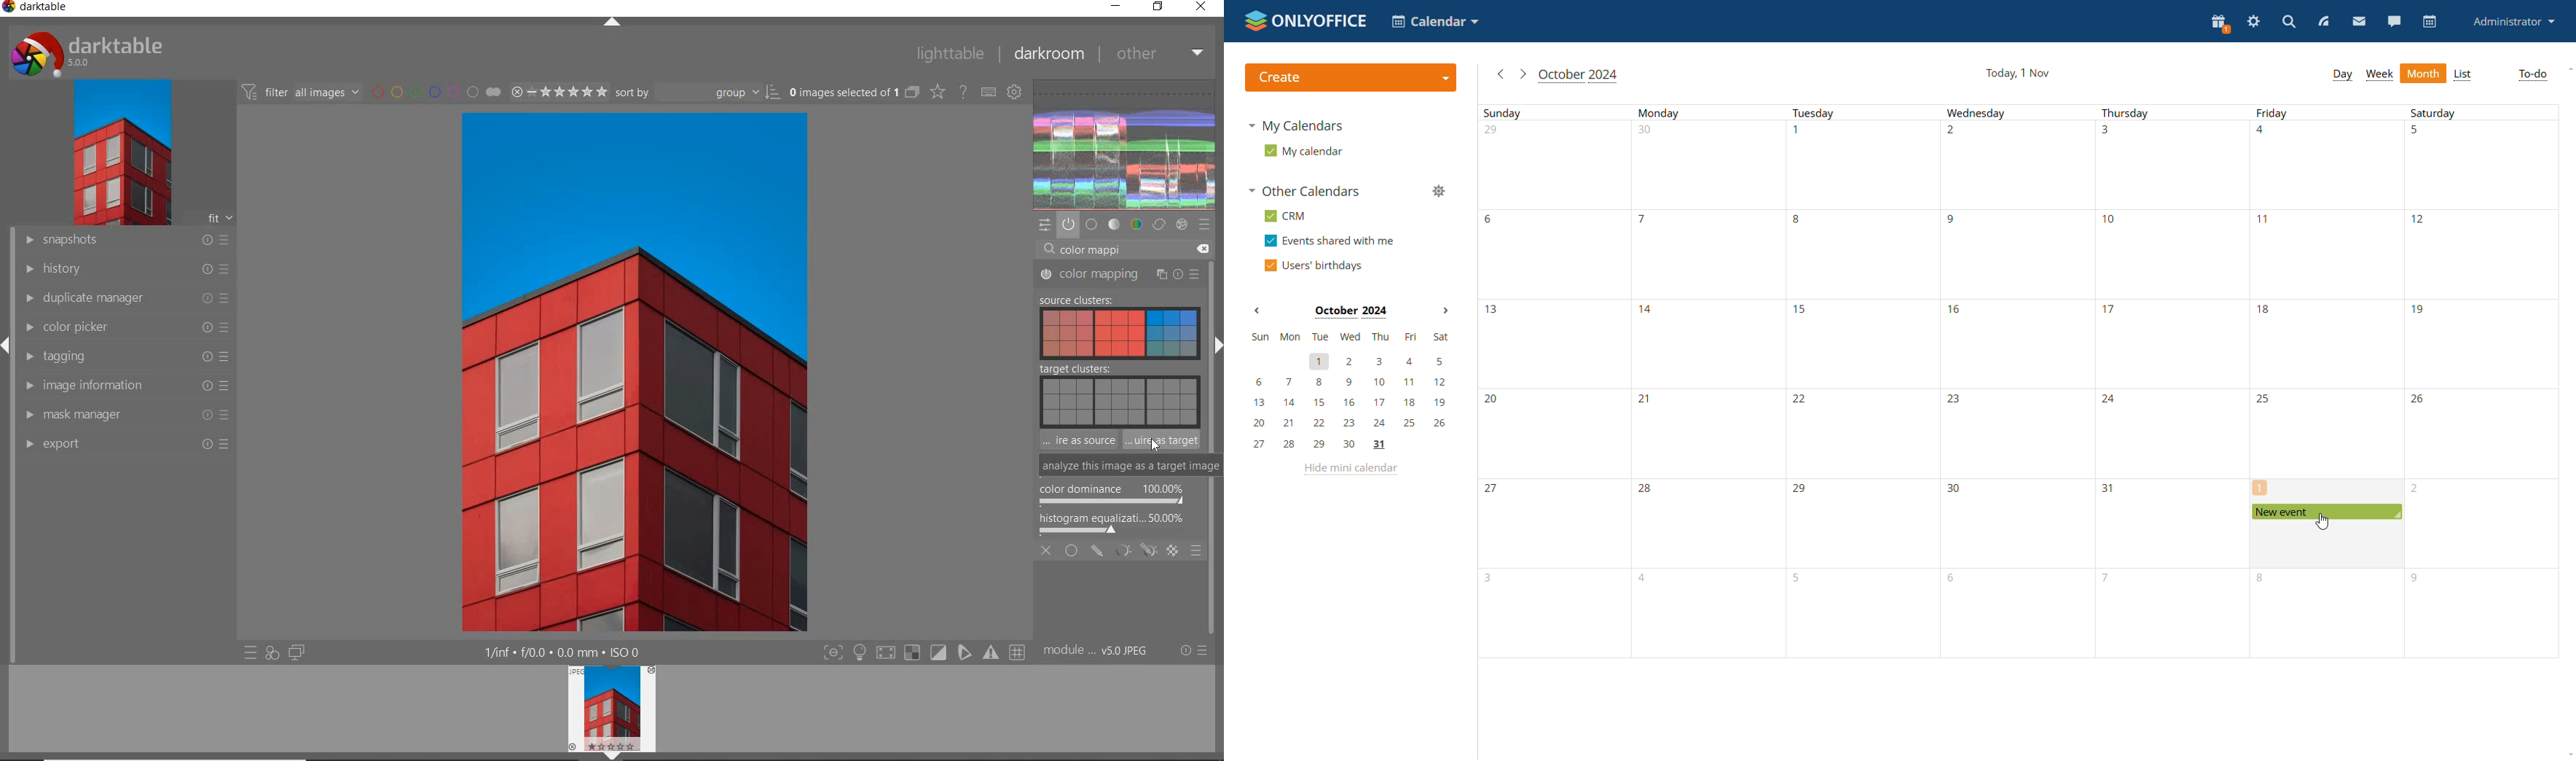 This screenshot has width=2576, height=784. Describe the element at coordinates (1072, 552) in the screenshot. I see `UNIFORMLY` at that location.